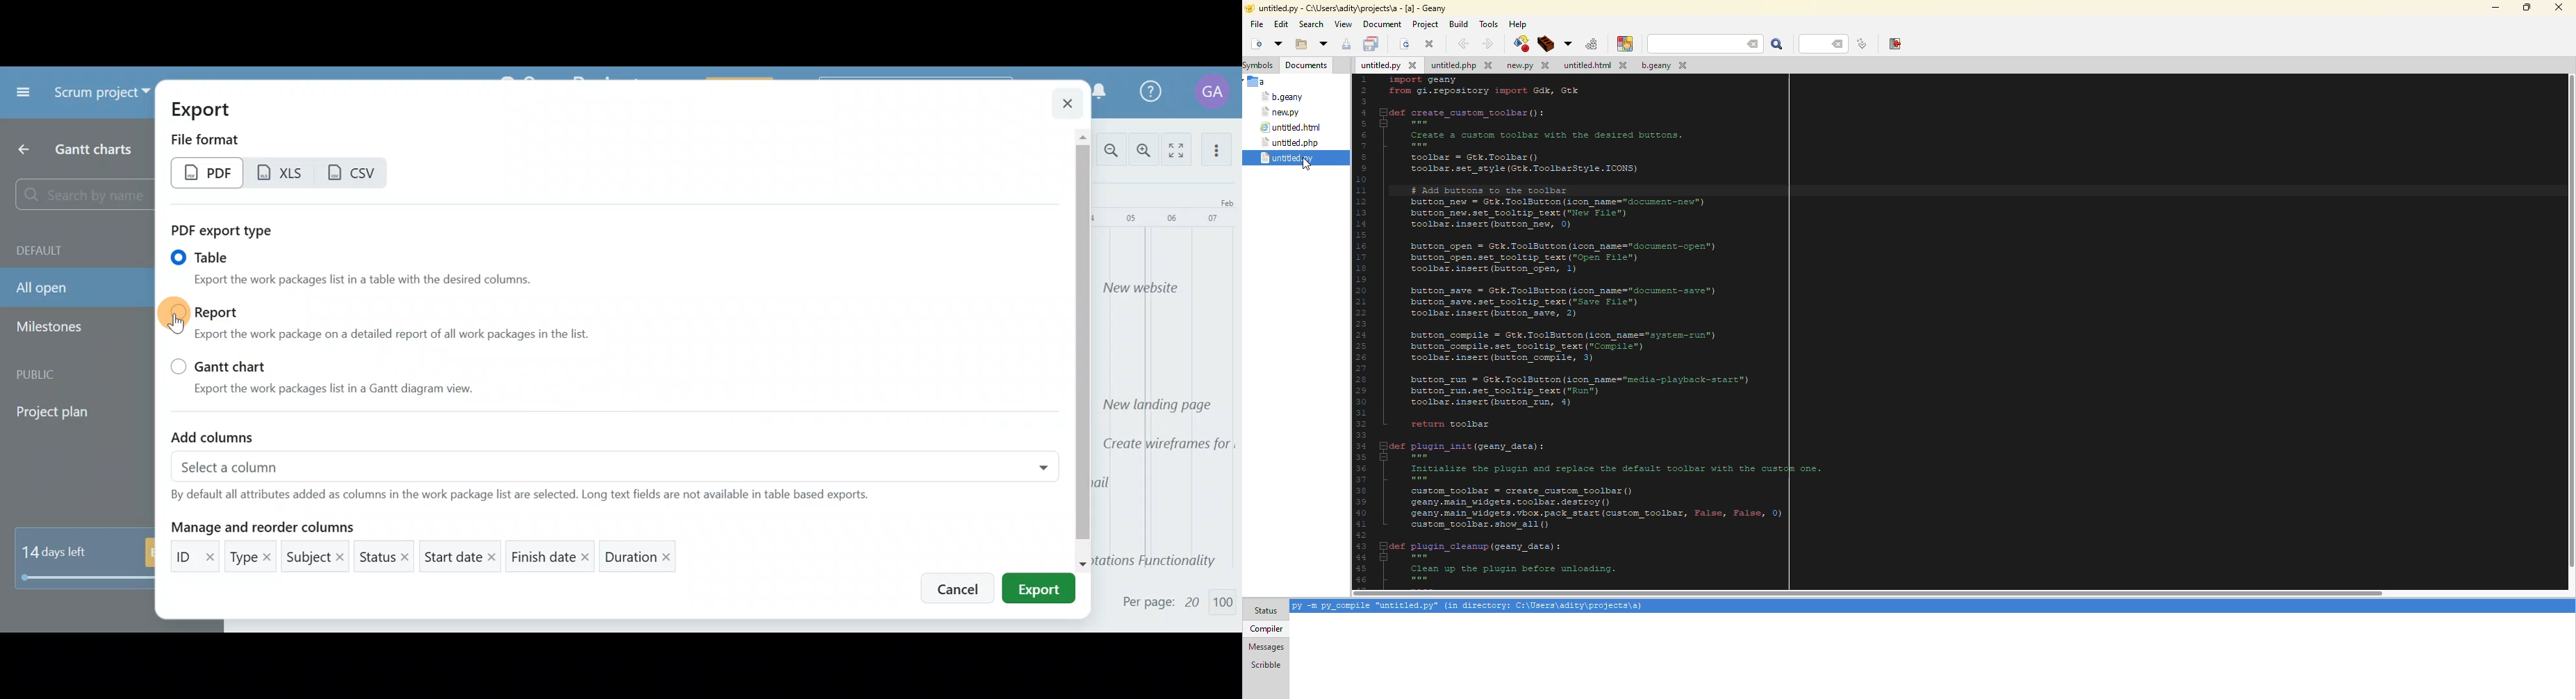 This screenshot has width=2576, height=700. What do you see at coordinates (1177, 150) in the screenshot?
I see `Activate zen mode` at bounding box center [1177, 150].